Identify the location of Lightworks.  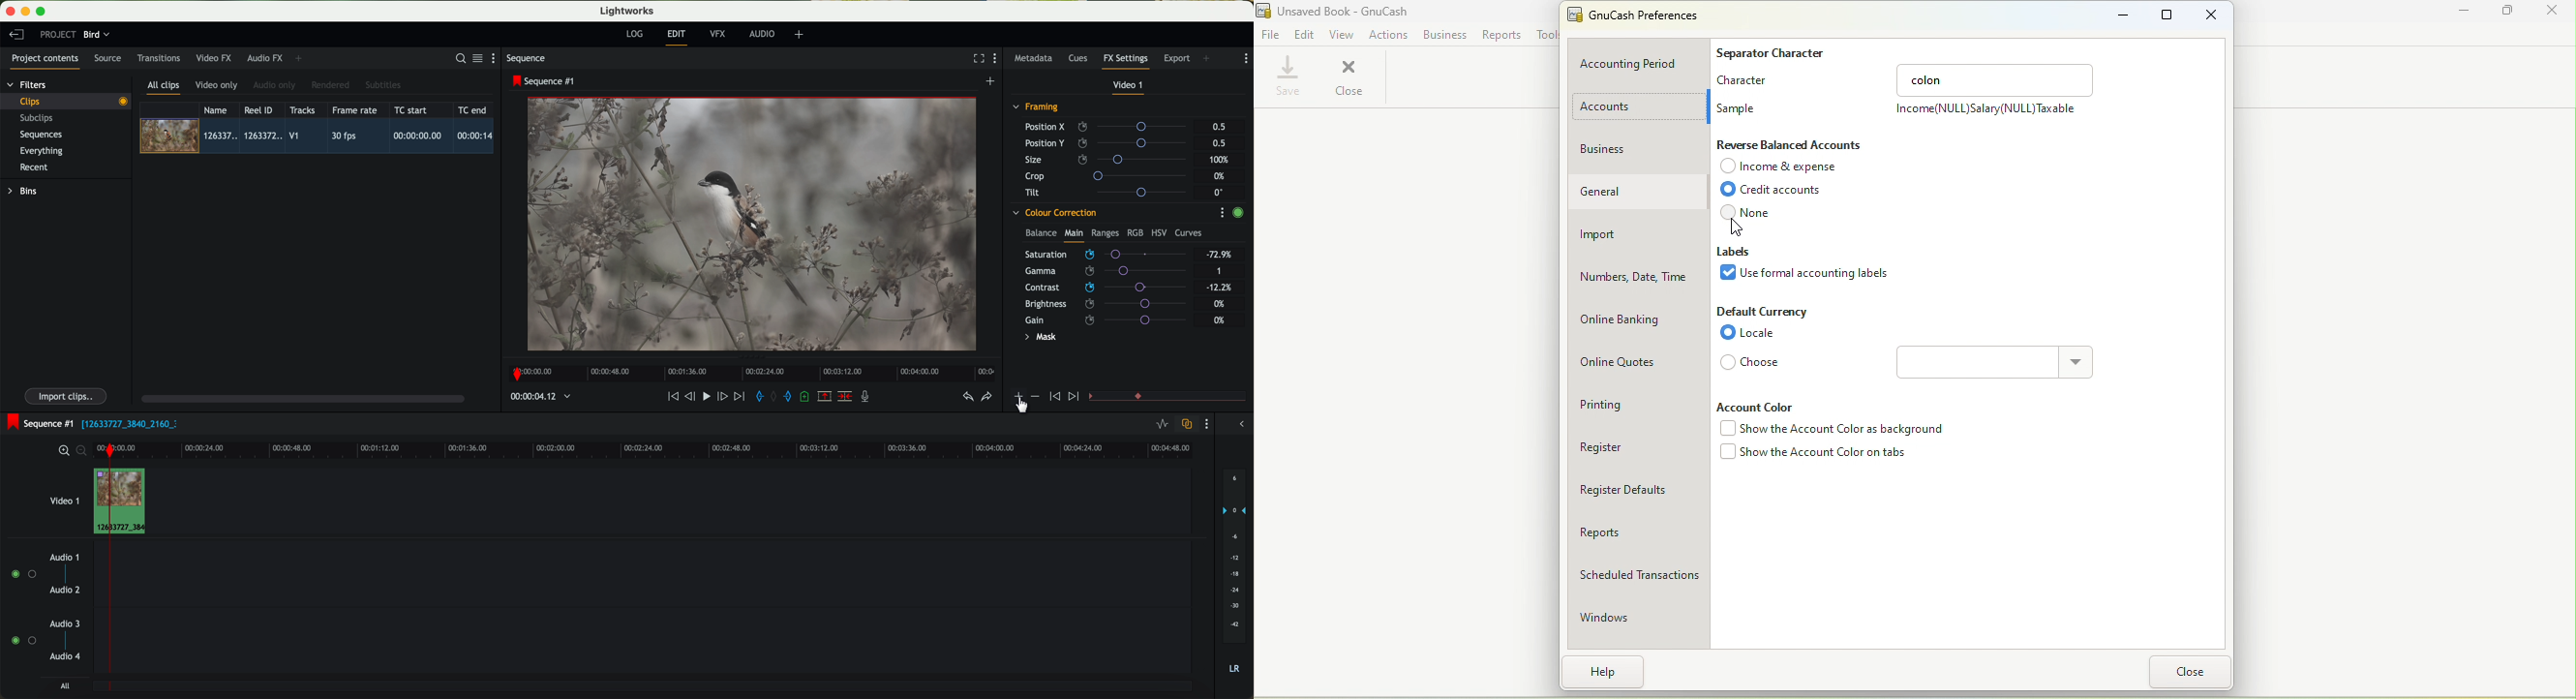
(628, 10).